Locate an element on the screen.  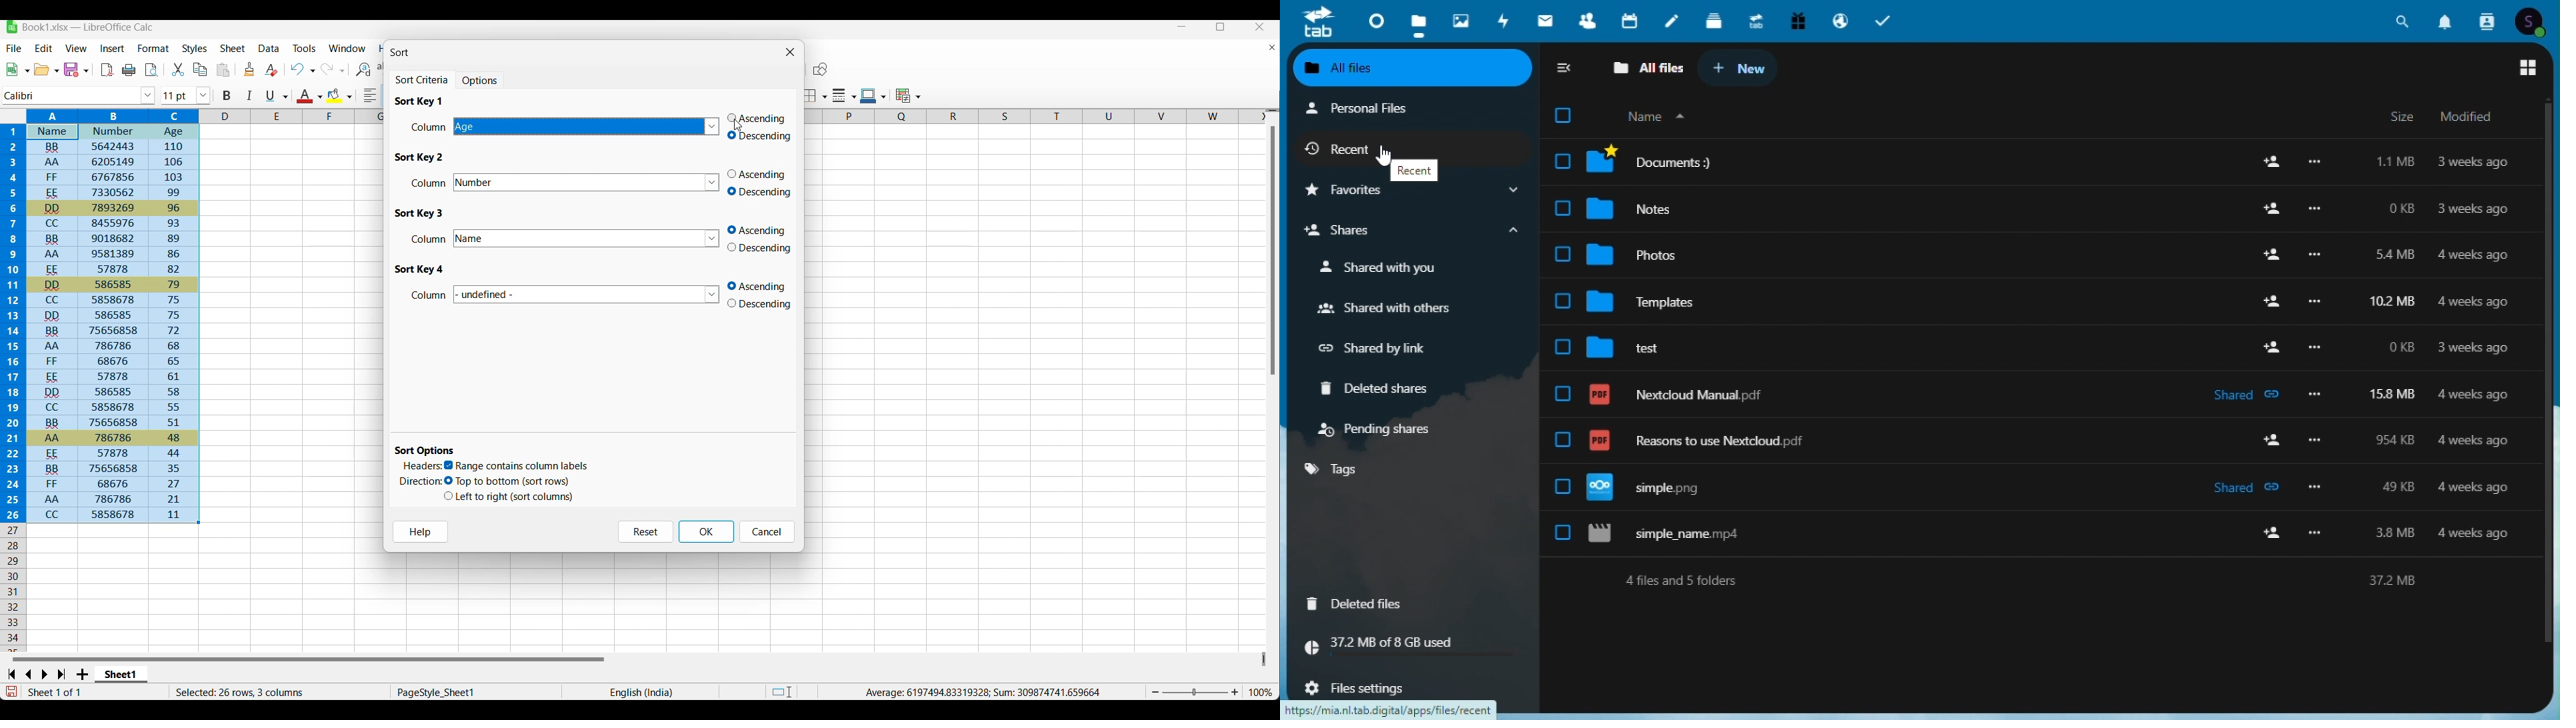
cursor is located at coordinates (1383, 157).